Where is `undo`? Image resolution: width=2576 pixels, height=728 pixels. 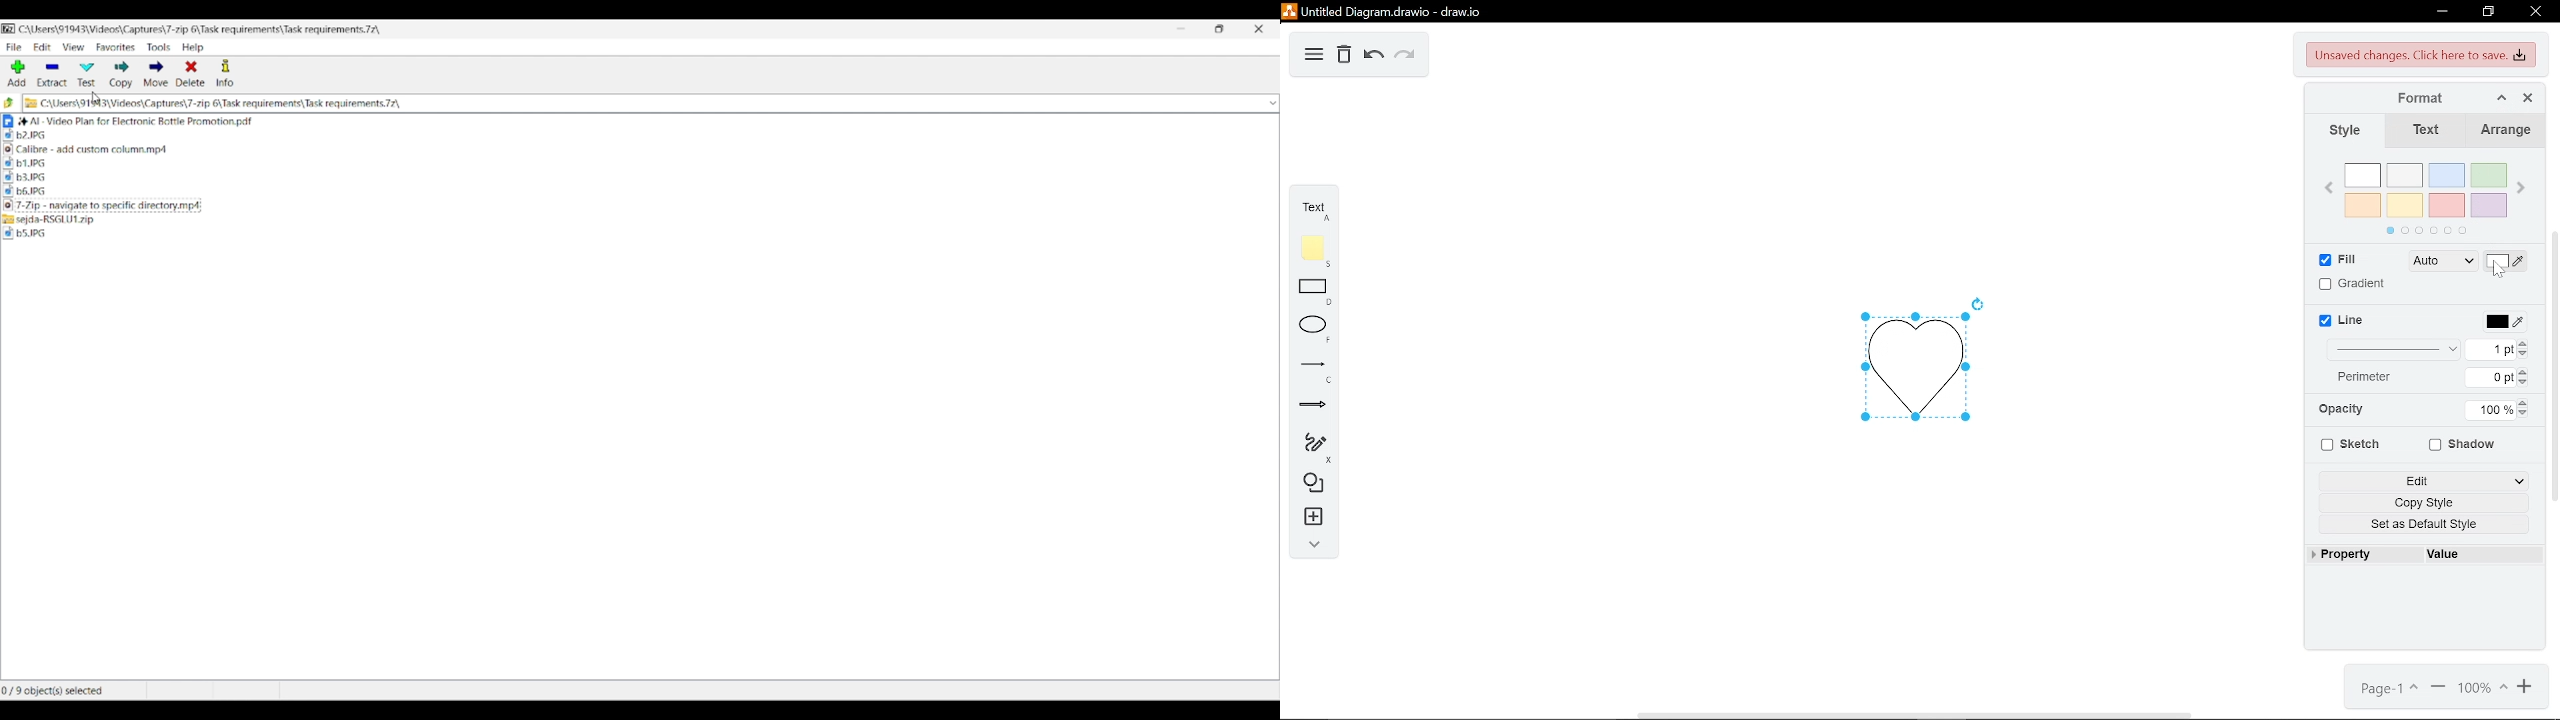 undo is located at coordinates (1373, 57).